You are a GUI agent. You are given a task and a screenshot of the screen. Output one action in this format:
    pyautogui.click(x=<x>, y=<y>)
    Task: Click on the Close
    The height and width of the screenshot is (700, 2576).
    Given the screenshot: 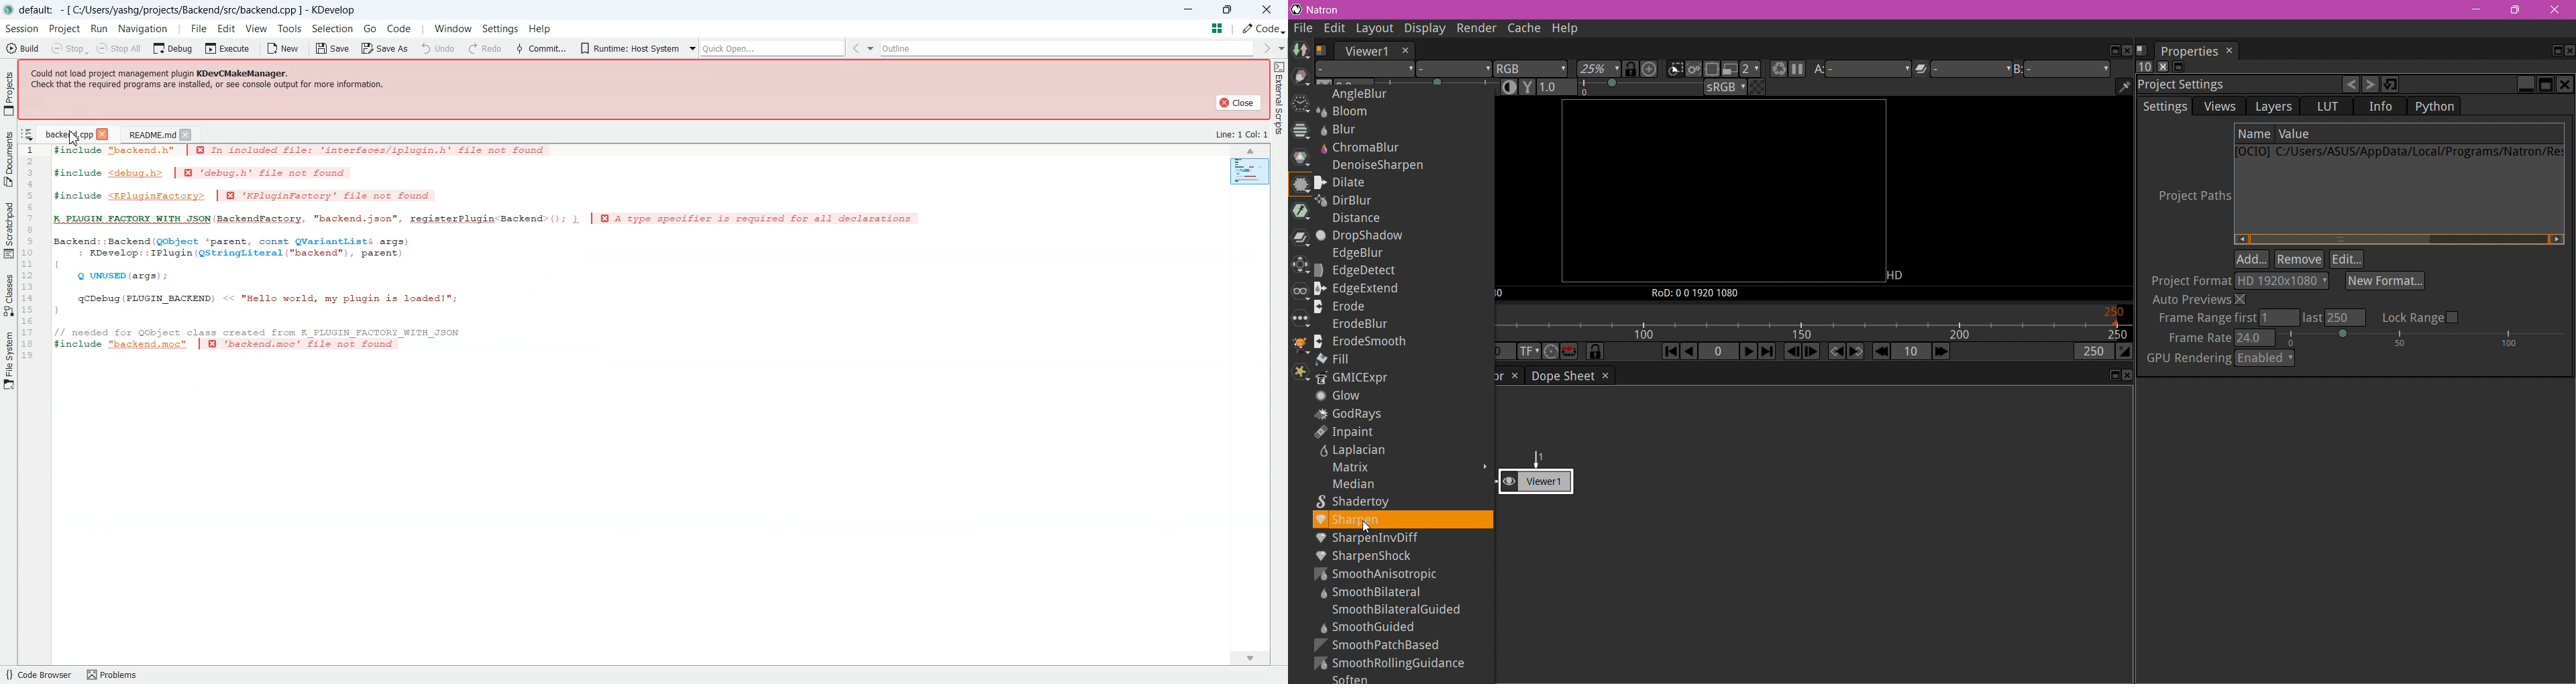 What is the action you would take?
    pyautogui.click(x=1237, y=102)
    